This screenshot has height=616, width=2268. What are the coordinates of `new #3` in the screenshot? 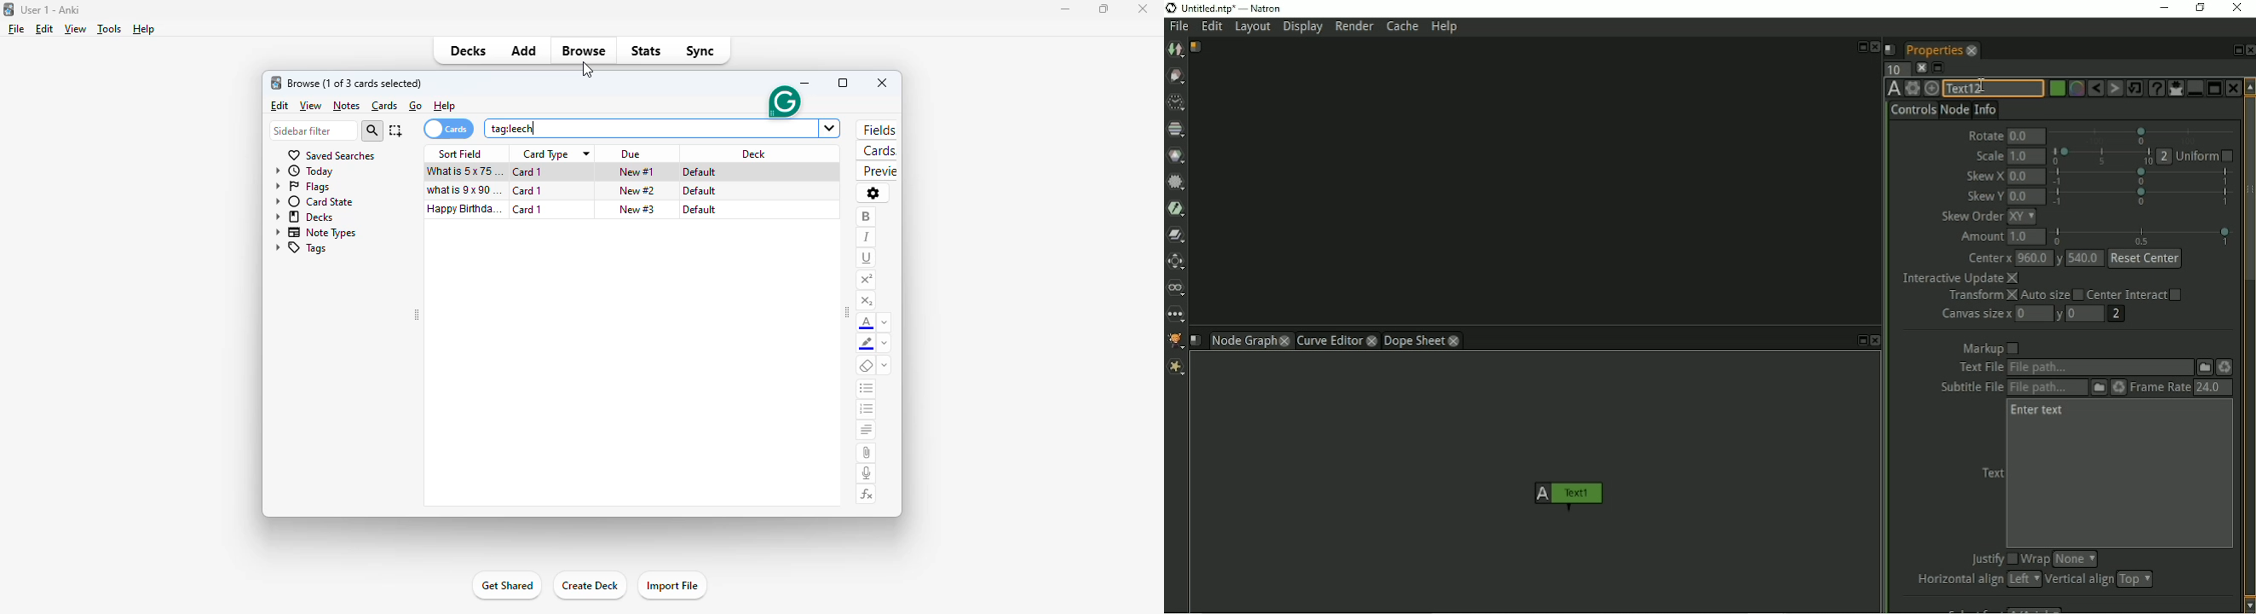 It's located at (638, 209).